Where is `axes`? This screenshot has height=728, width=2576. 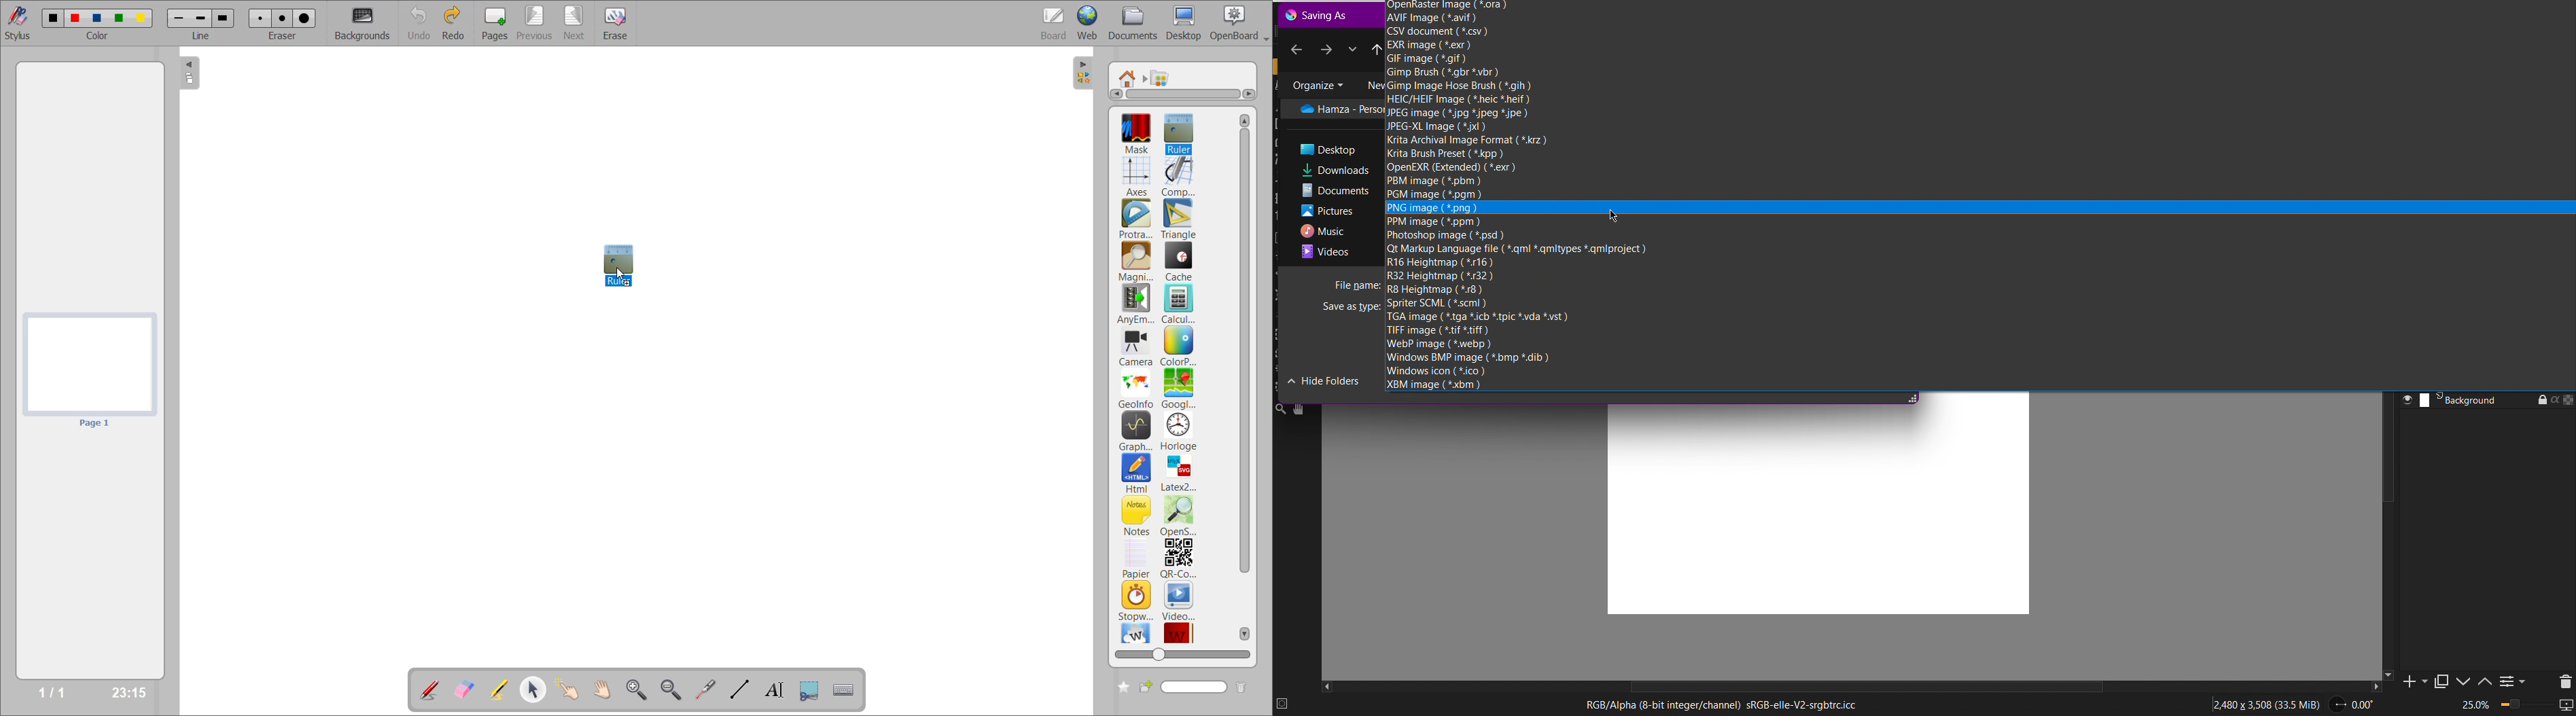
axes is located at coordinates (1139, 174).